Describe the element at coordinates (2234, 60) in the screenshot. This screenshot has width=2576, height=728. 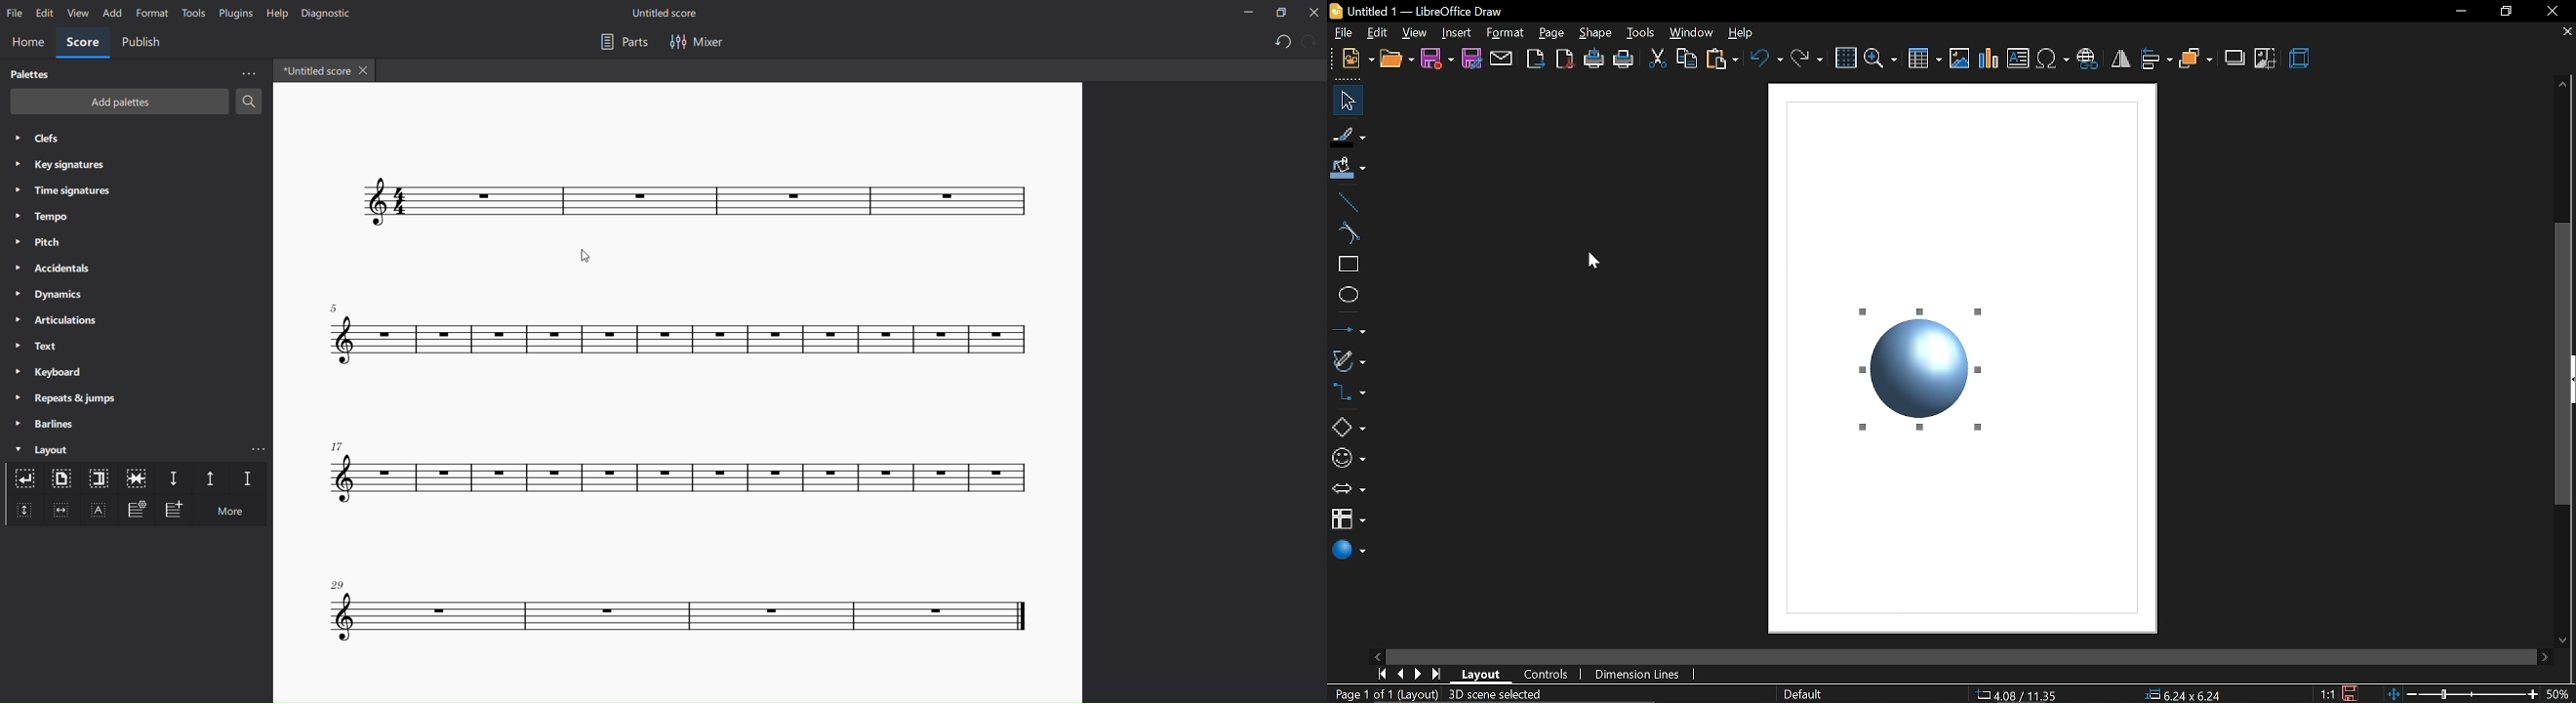
I see `shadow` at that location.